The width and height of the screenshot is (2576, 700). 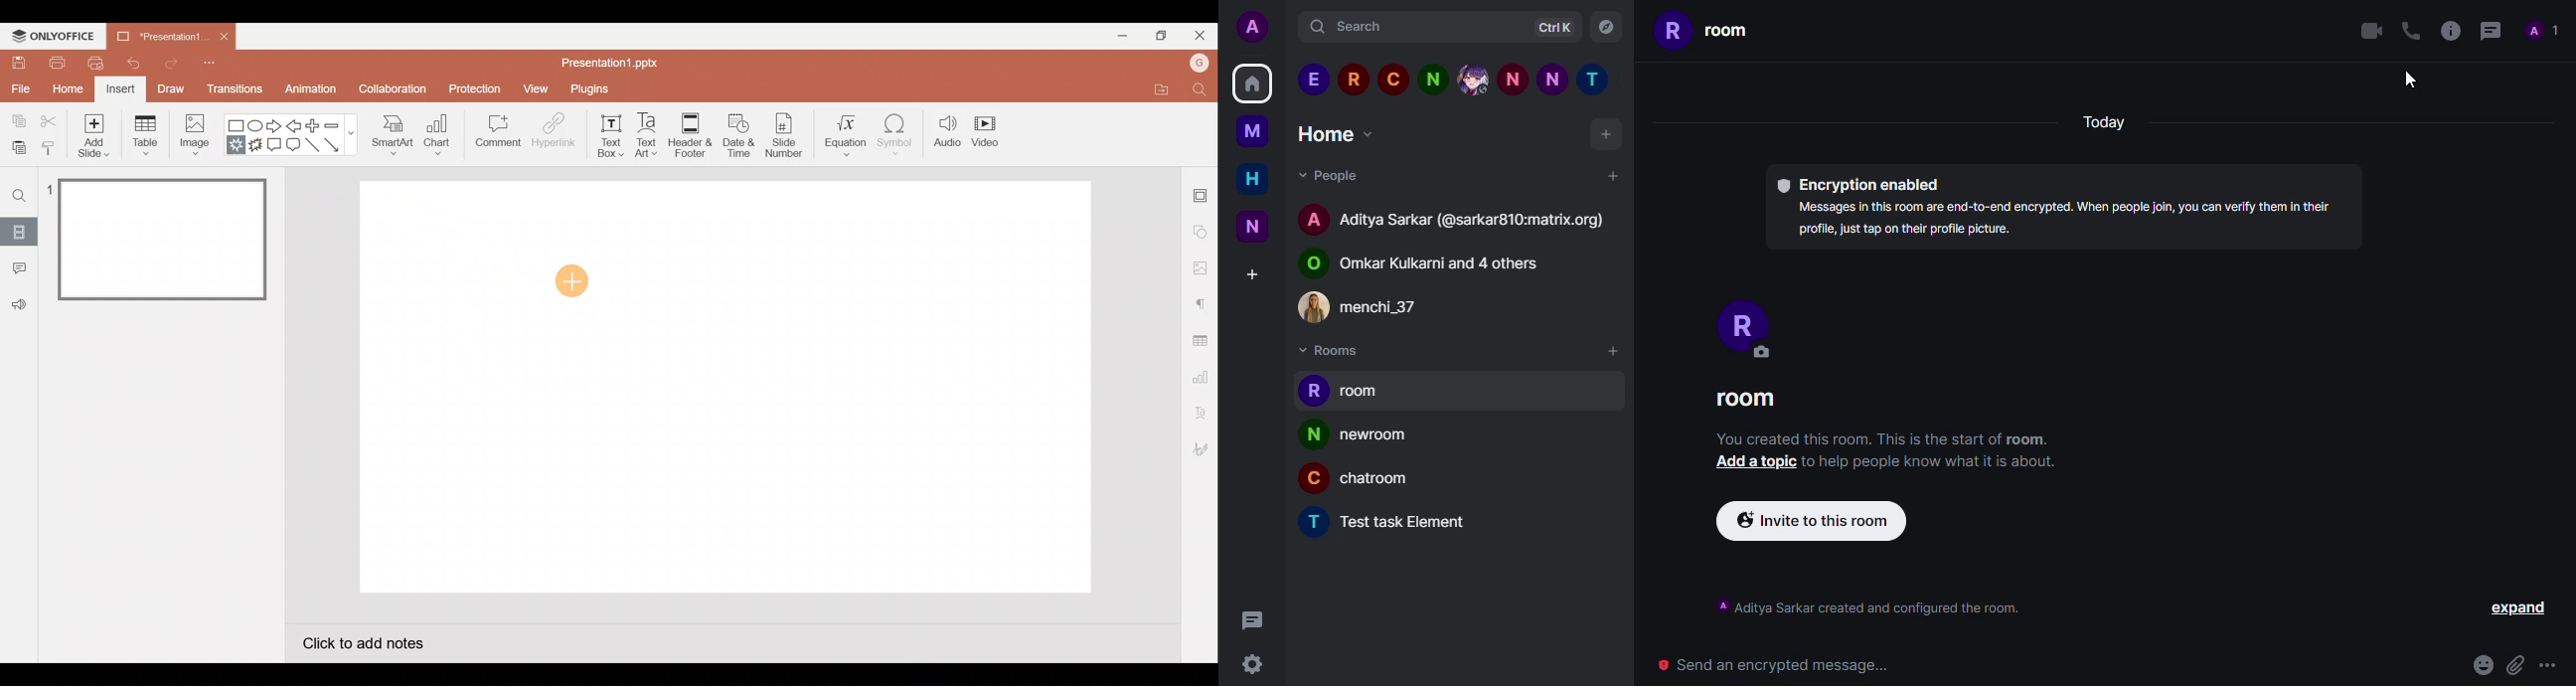 What do you see at coordinates (295, 125) in the screenshot?
I see `Left arrow` at bounding box center [295, 125].